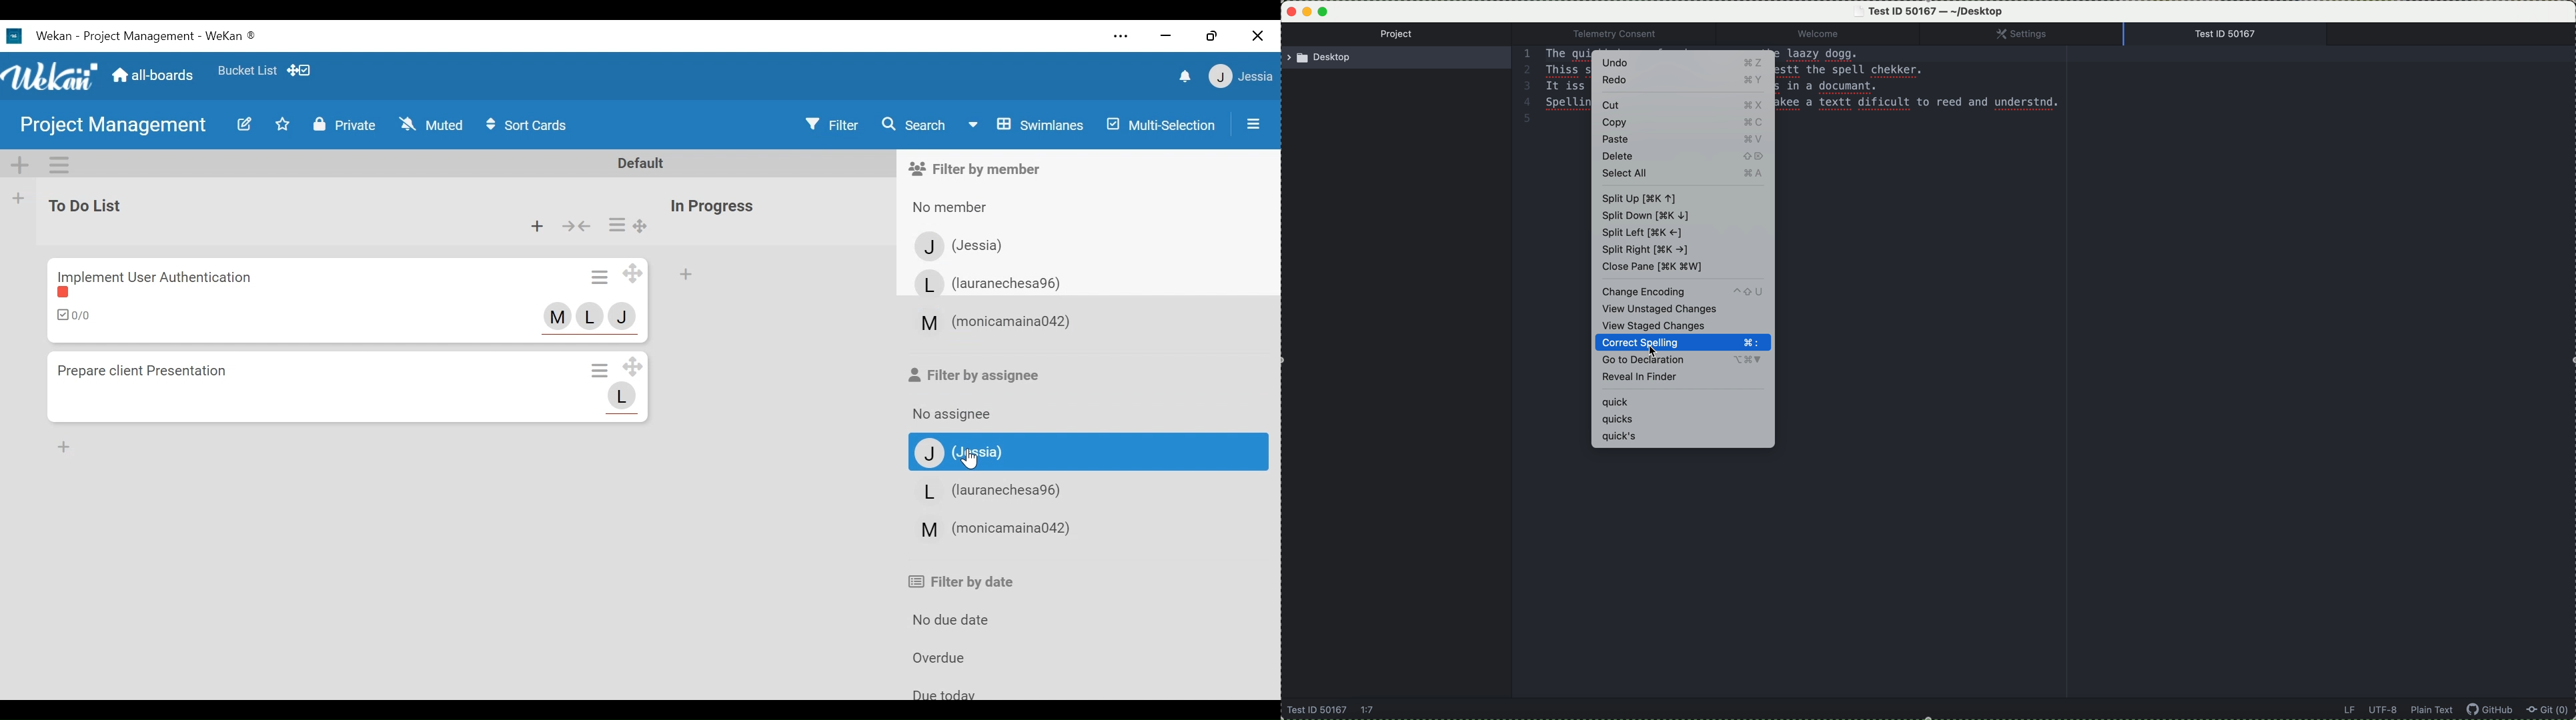 Image resolution: width=2576 pixels, height=728 pixels. Describe the element at coordinates (1683, 104) in the screenshot. I see `cut` at that location.